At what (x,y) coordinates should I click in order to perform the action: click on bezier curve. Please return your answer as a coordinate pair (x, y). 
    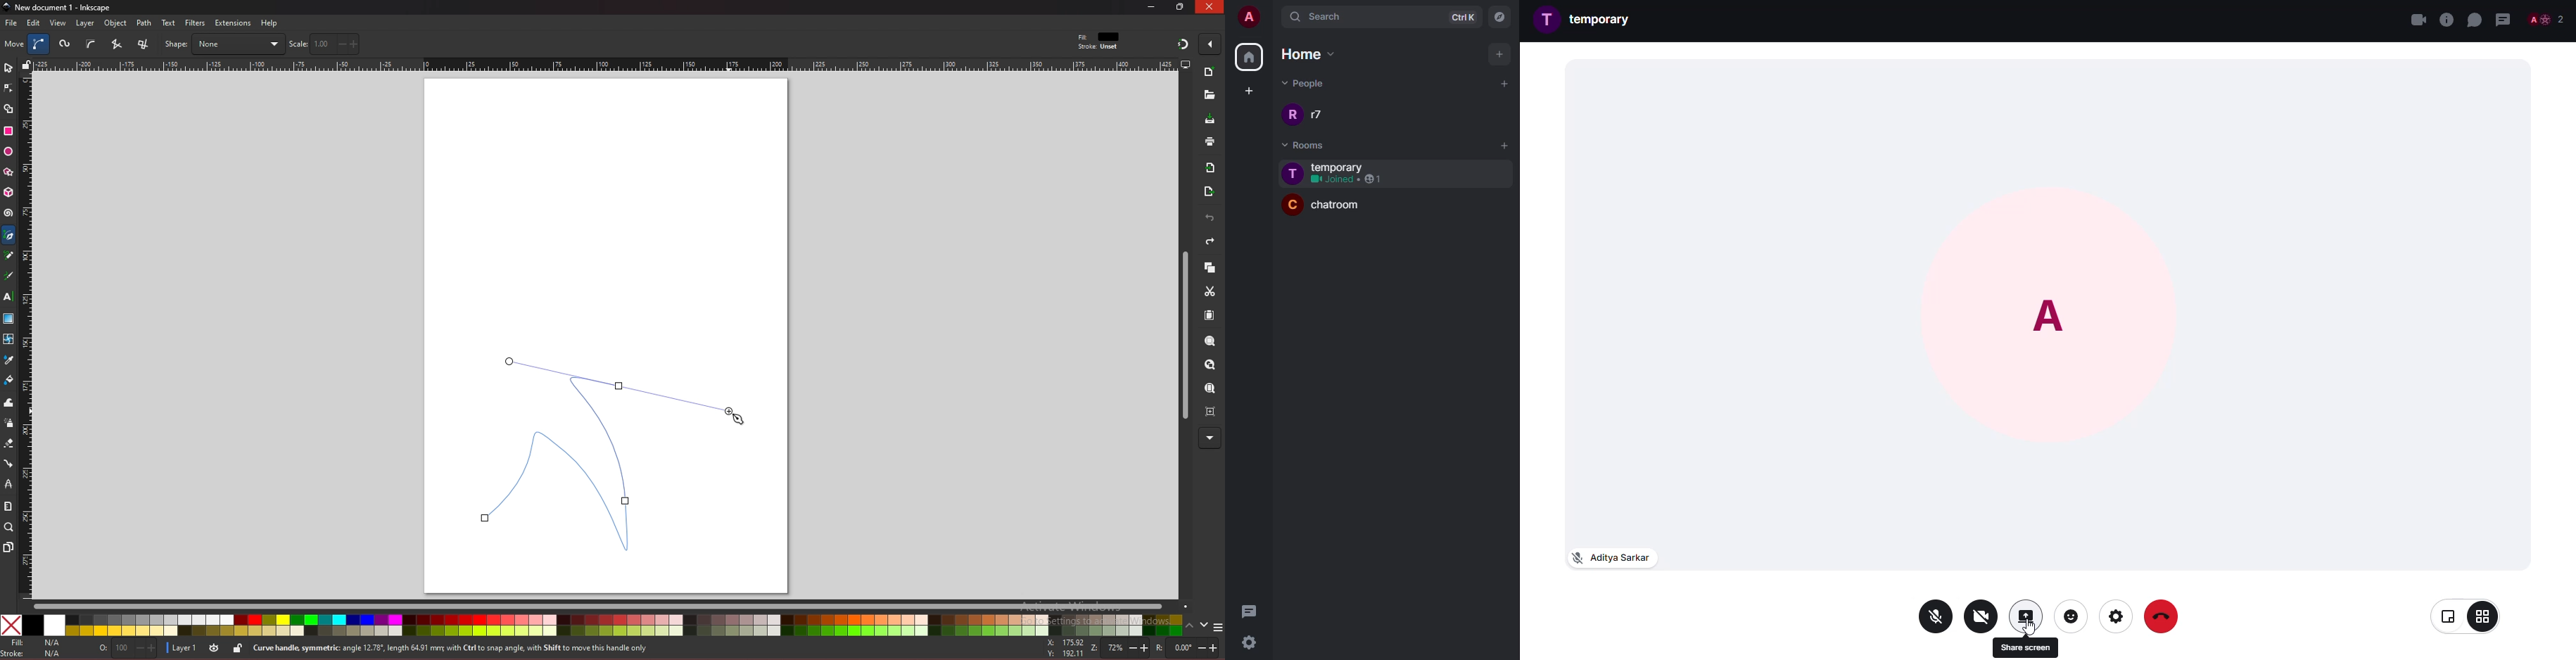
    Looking at the image, I should click on (40, 44).